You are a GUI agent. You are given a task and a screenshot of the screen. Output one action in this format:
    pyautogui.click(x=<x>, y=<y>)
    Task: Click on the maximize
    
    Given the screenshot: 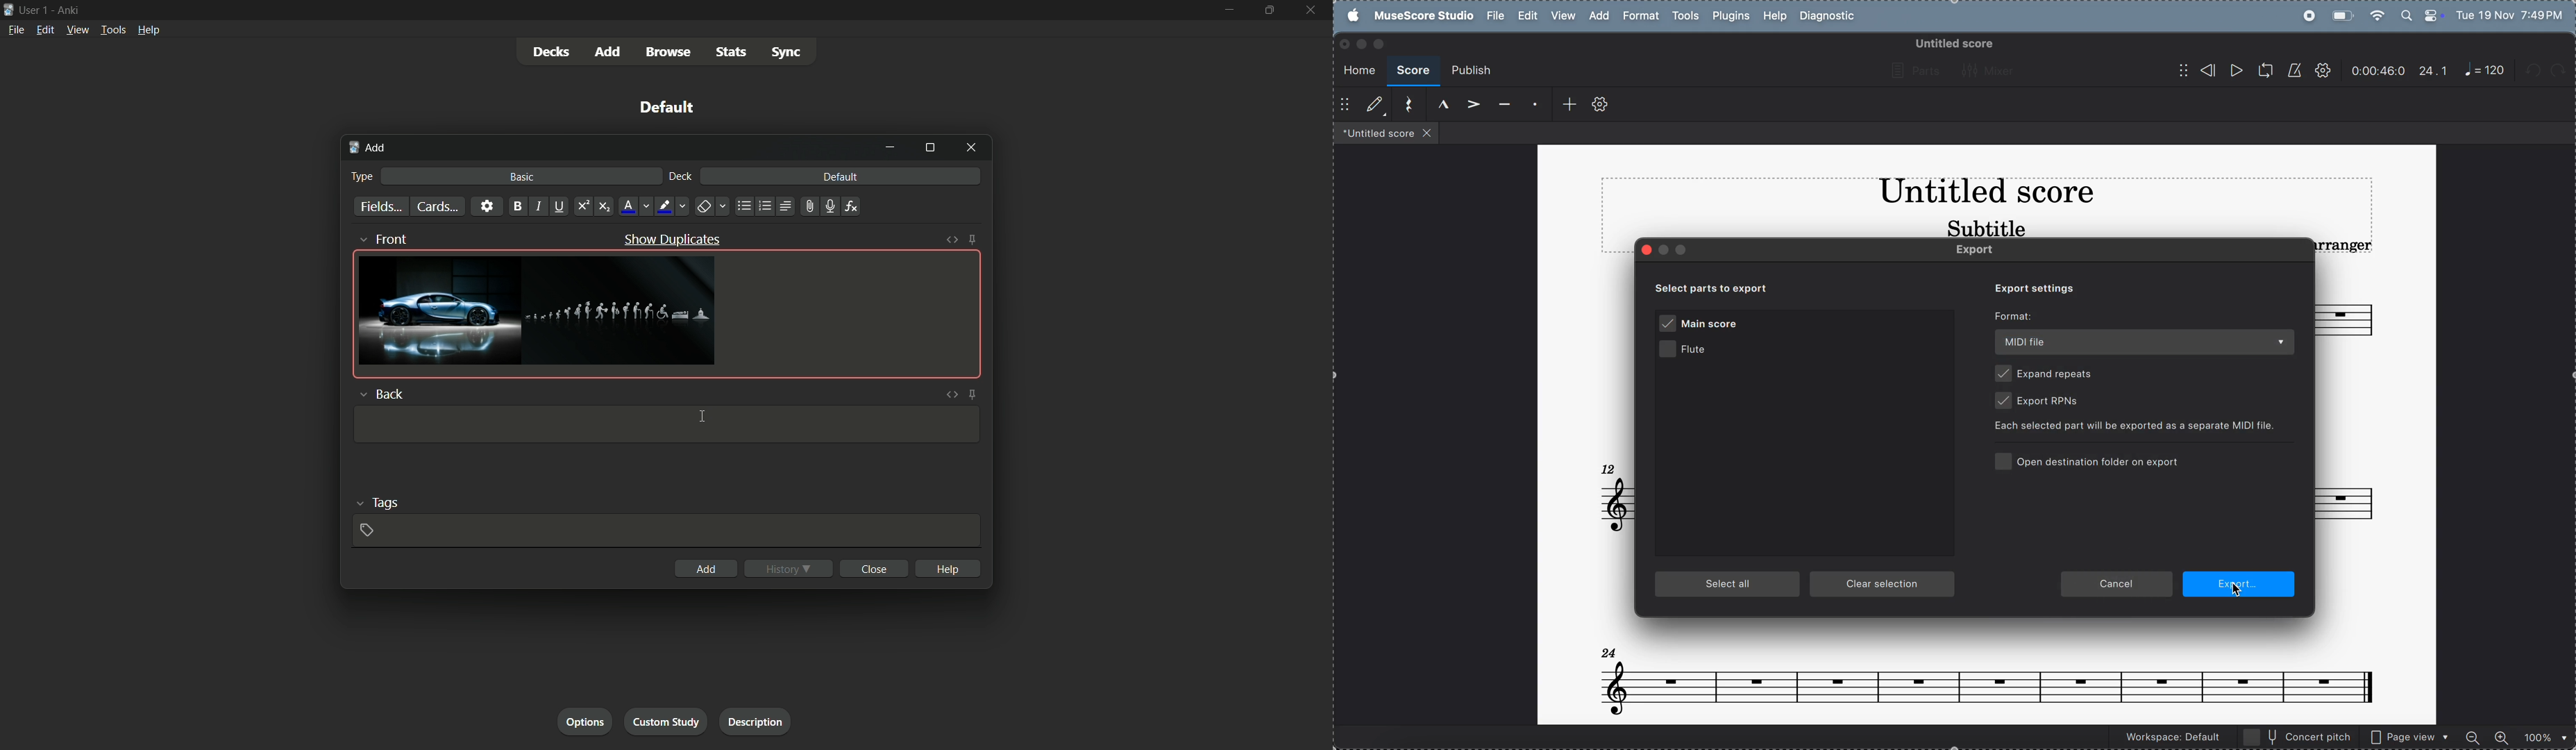 What is the action you would take?
    pyautogui.click(x=929, y=149)
    